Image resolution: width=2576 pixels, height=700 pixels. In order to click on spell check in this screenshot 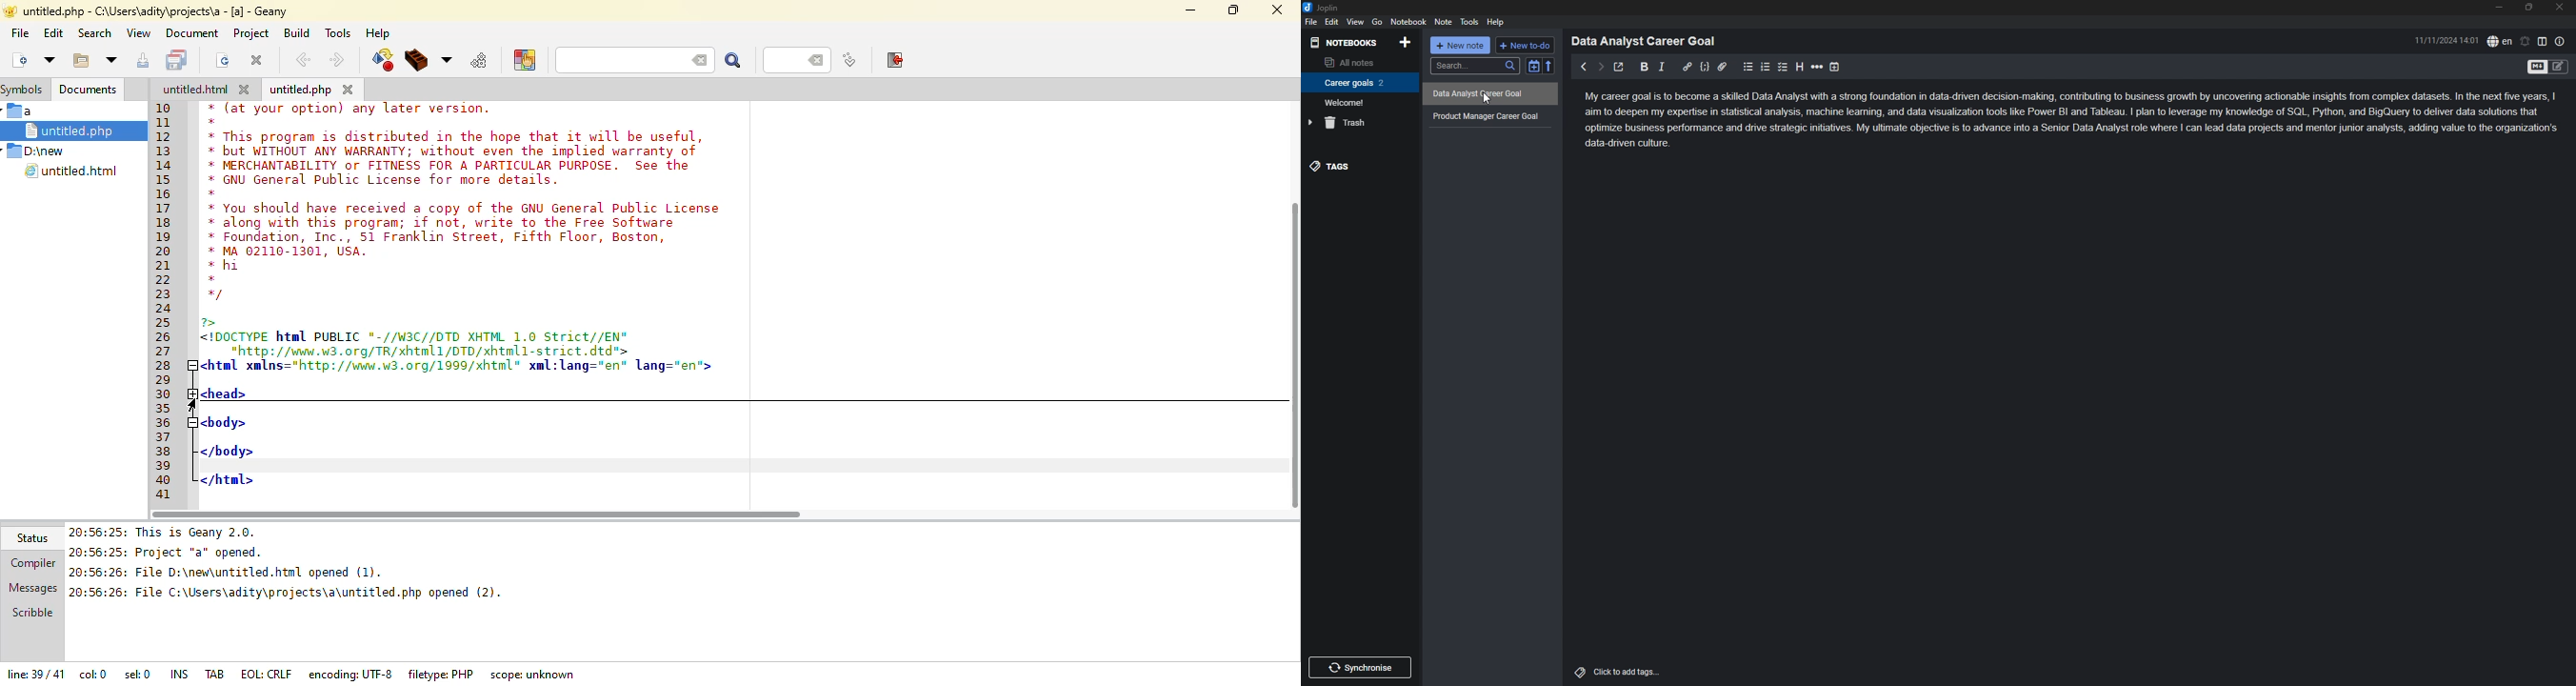, I will do `click(2500, 41)`.